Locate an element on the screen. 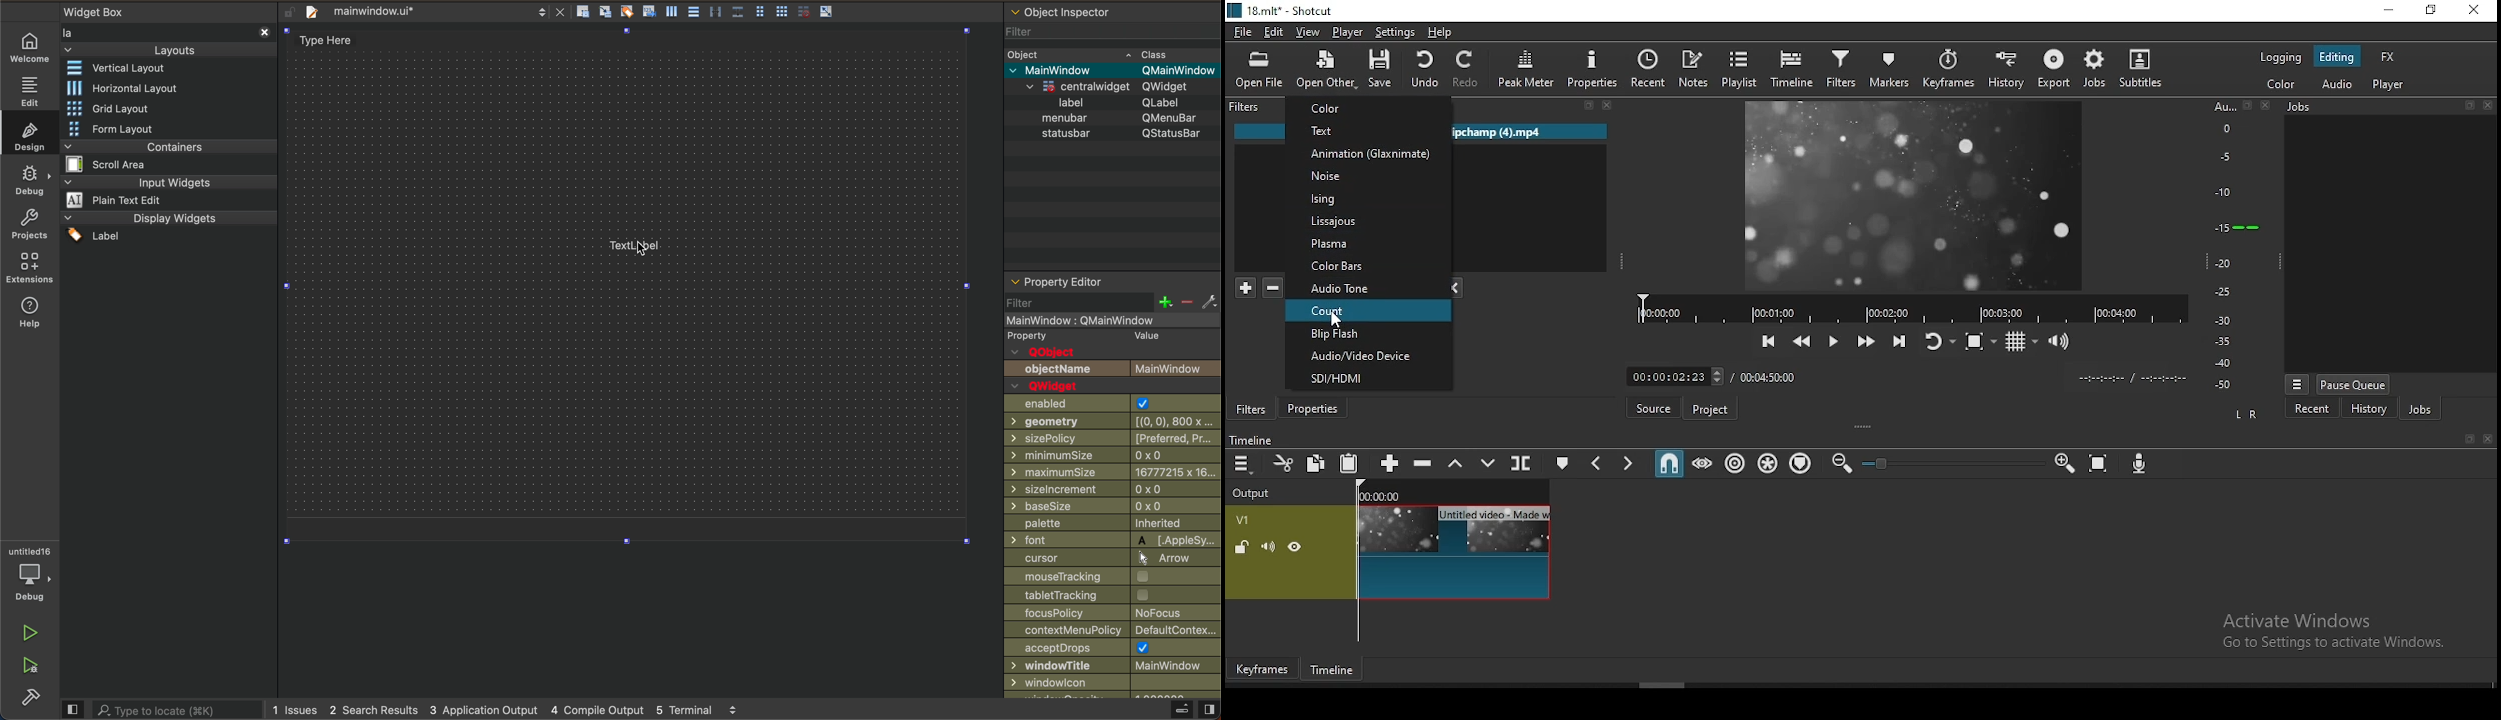 This screenshot has width=2520, height=728. text is located at coordinates (1369, 131).